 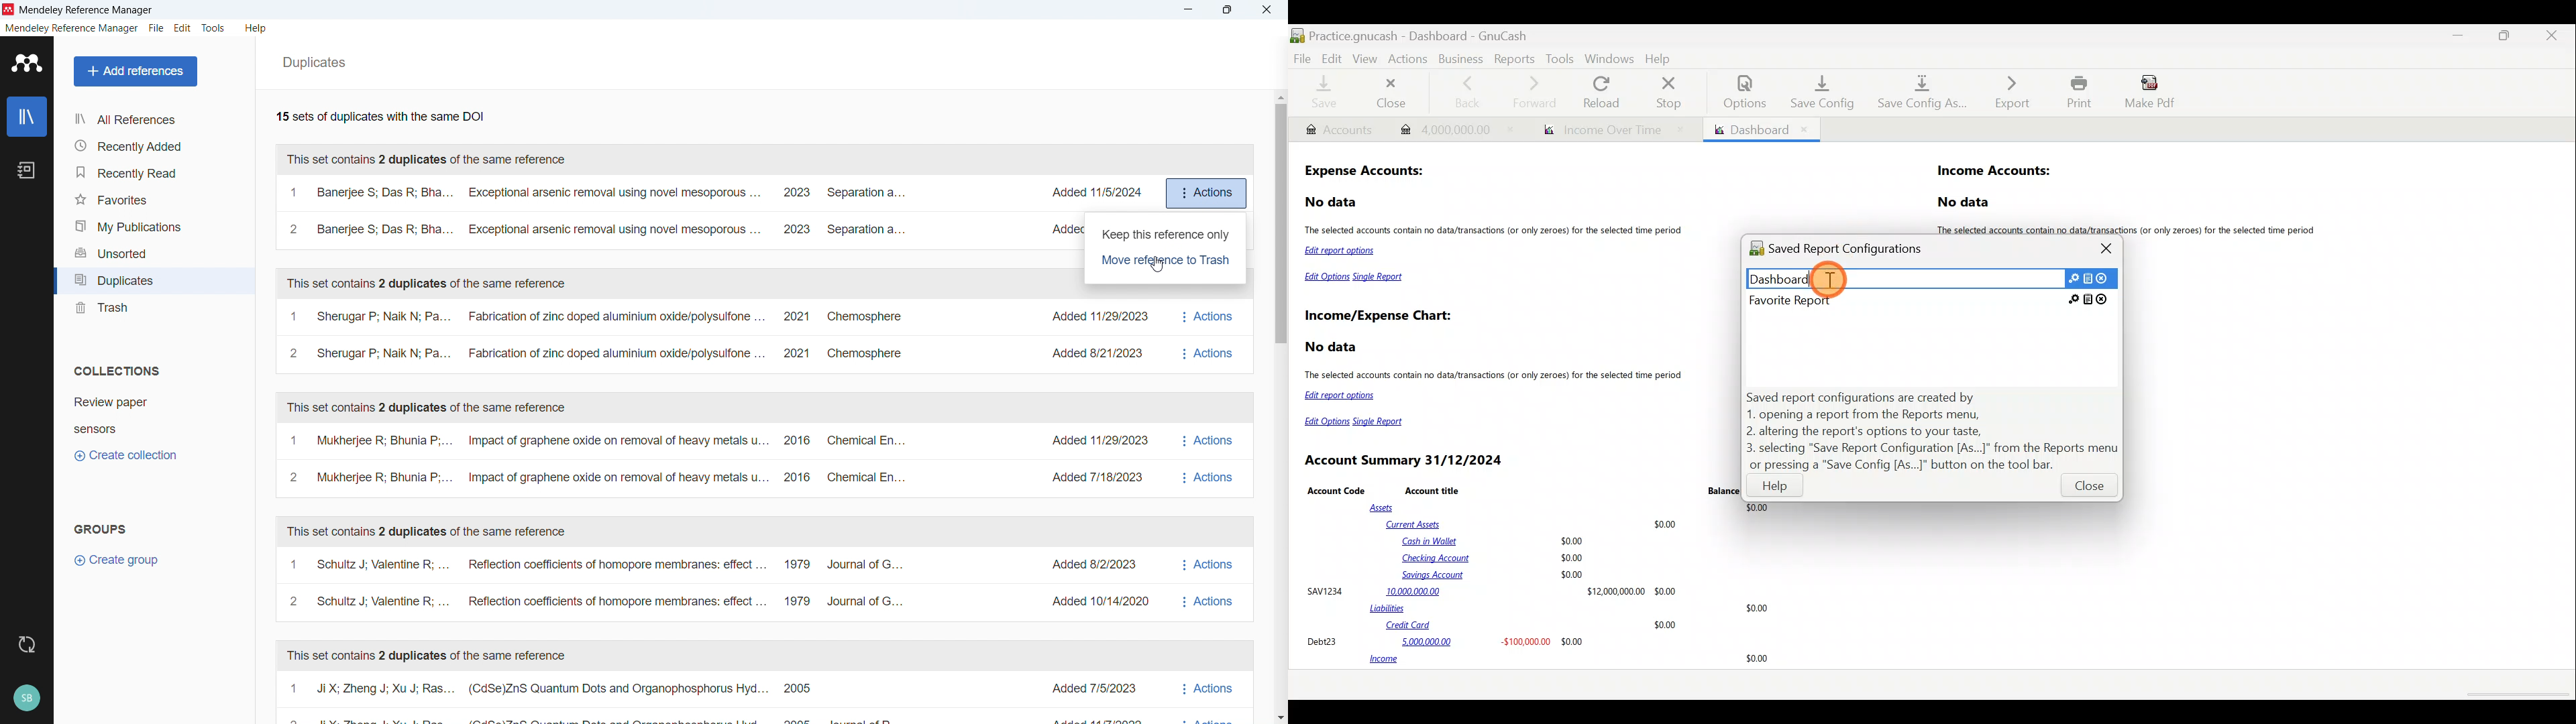 I want to click on Expense Accounts:, so click(x=1366, y=172).